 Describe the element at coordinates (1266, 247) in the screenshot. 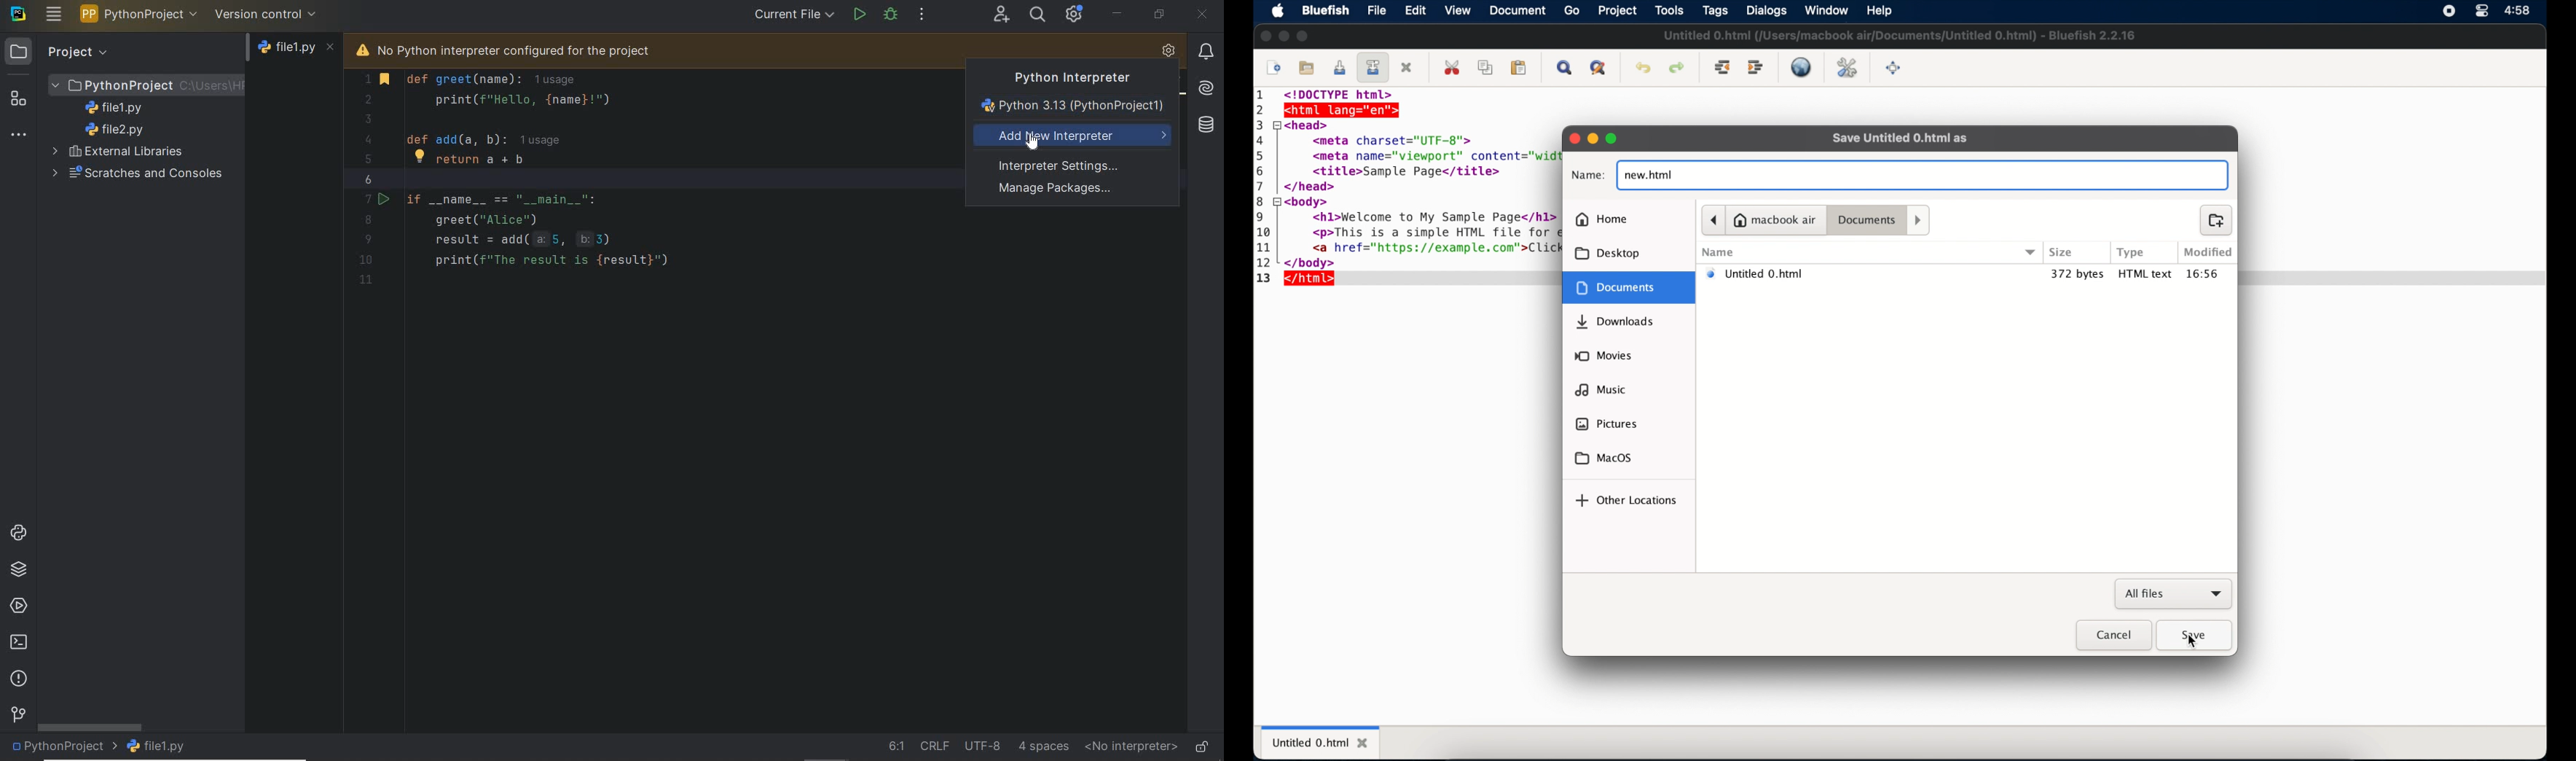

I see `11` at that location.